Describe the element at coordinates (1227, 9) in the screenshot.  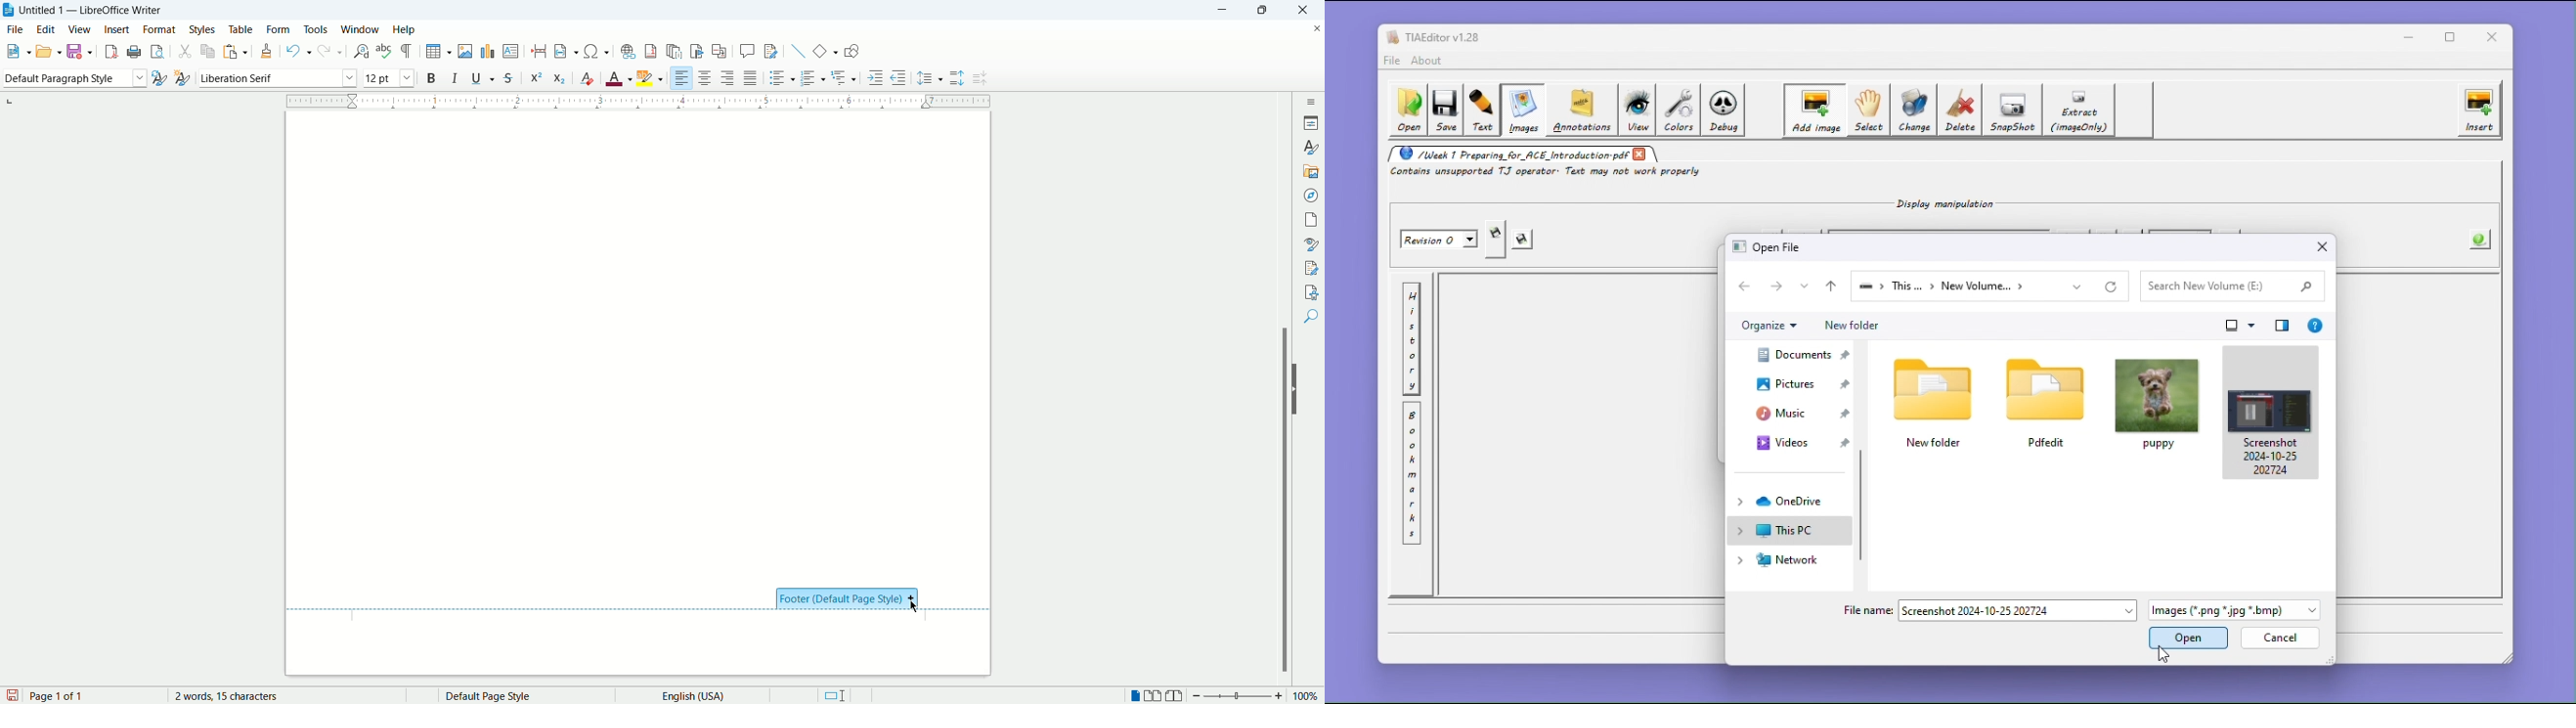
I see `minimize` at that location.